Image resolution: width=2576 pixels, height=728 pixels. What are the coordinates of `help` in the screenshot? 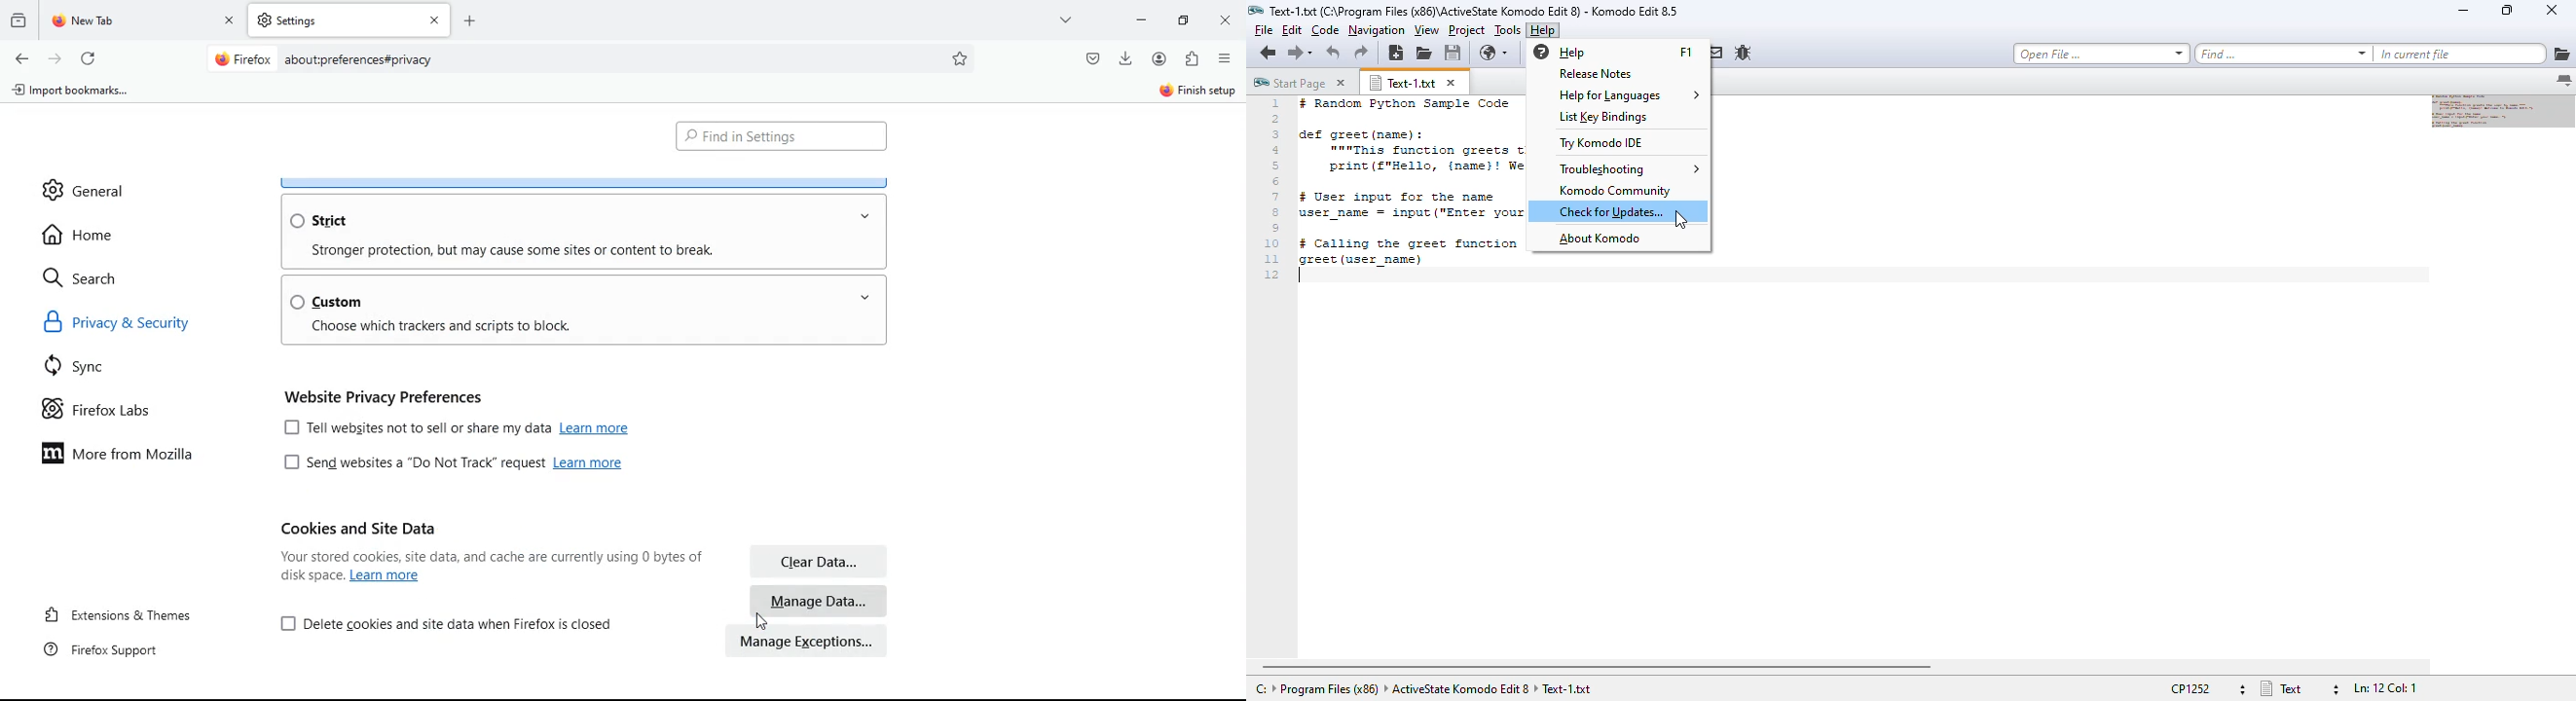 It's located at (1543, 30).